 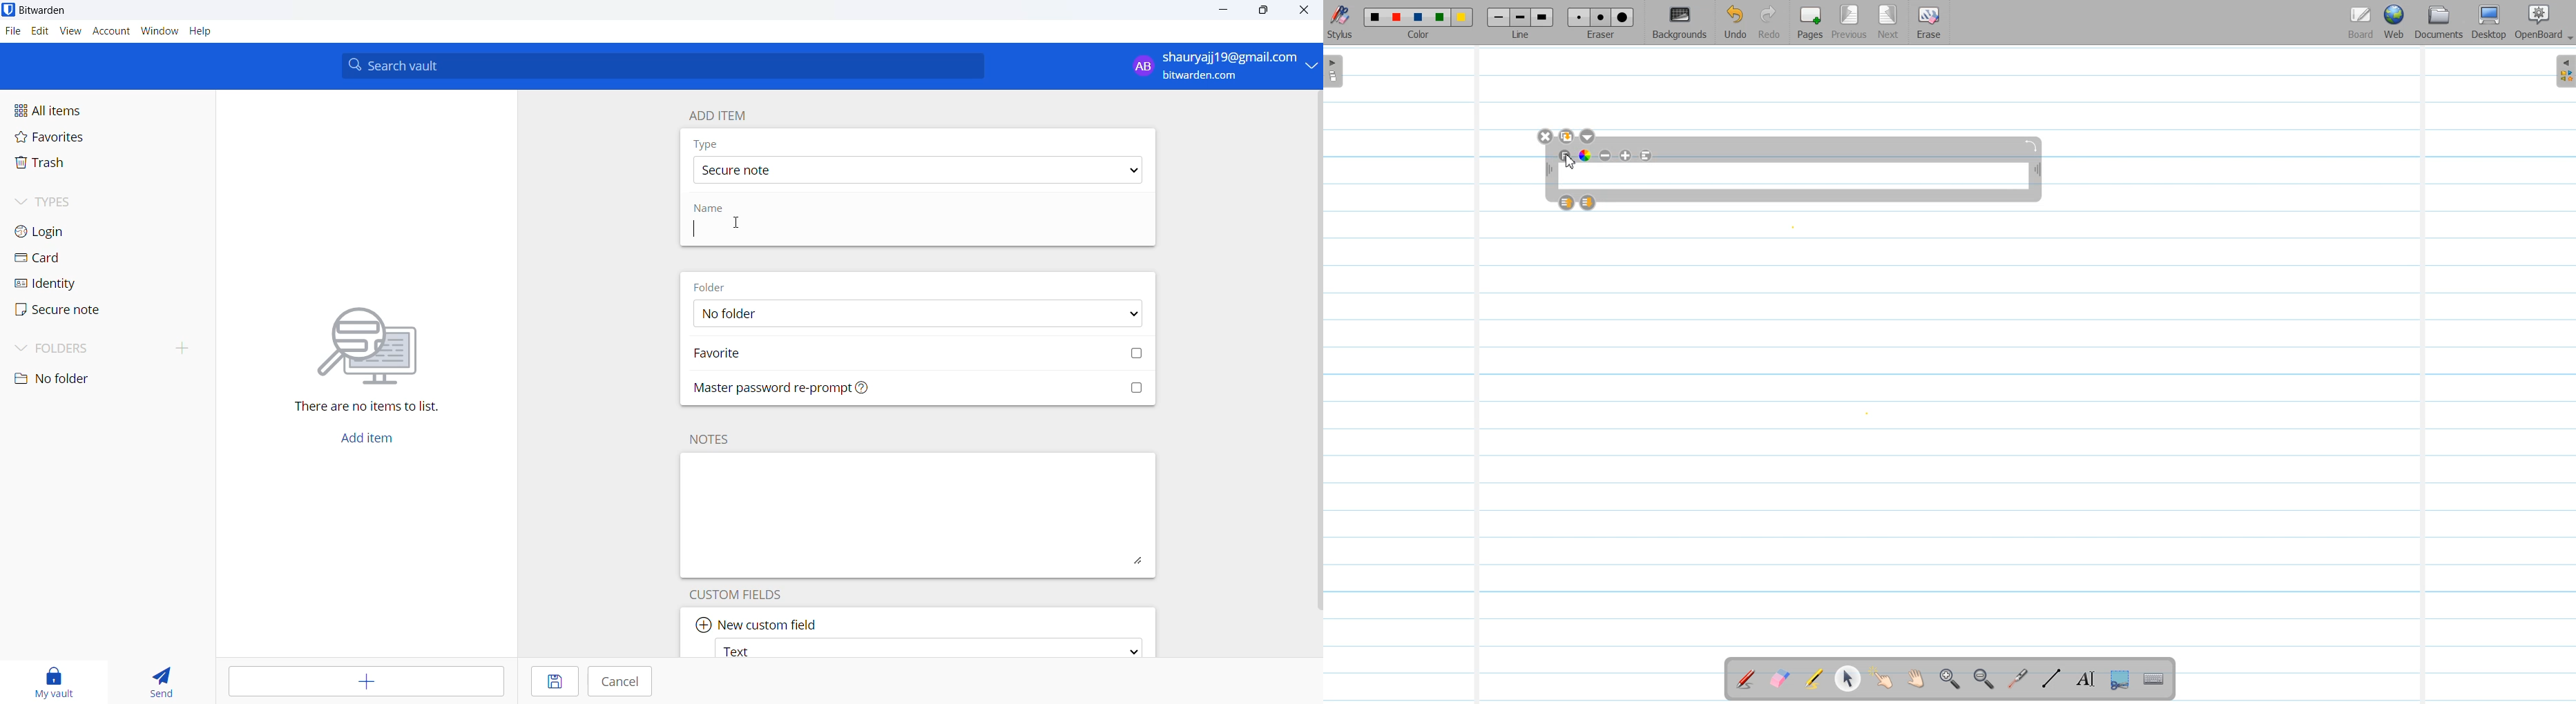 I want to click on login, so click(x=70, y=230).